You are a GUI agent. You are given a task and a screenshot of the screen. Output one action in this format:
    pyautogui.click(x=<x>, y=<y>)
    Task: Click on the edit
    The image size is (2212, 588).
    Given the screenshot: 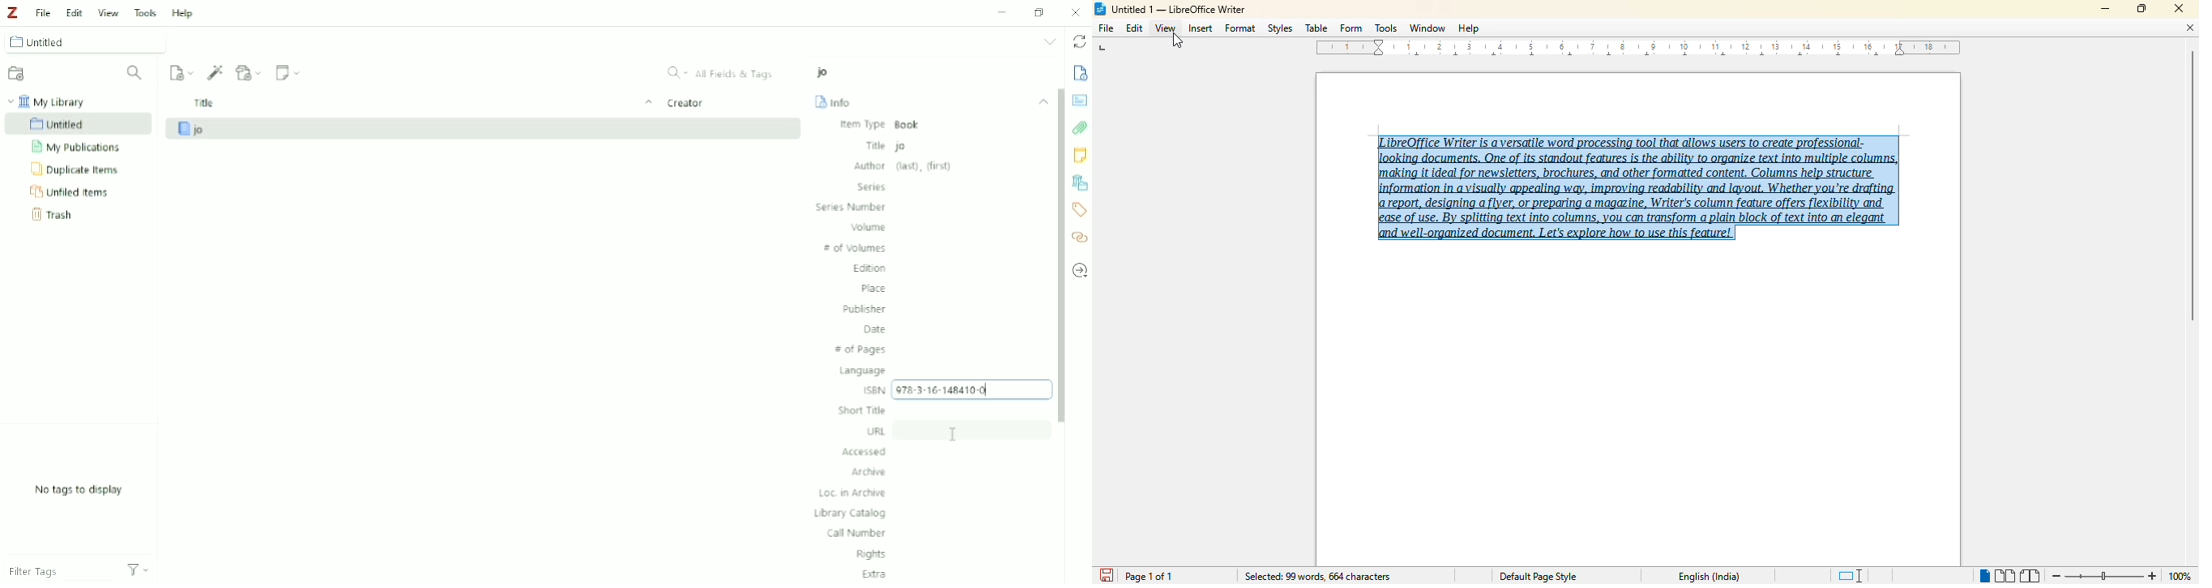 What is the action you would take?
    pyautogui.click(x=1135, y=28)
    